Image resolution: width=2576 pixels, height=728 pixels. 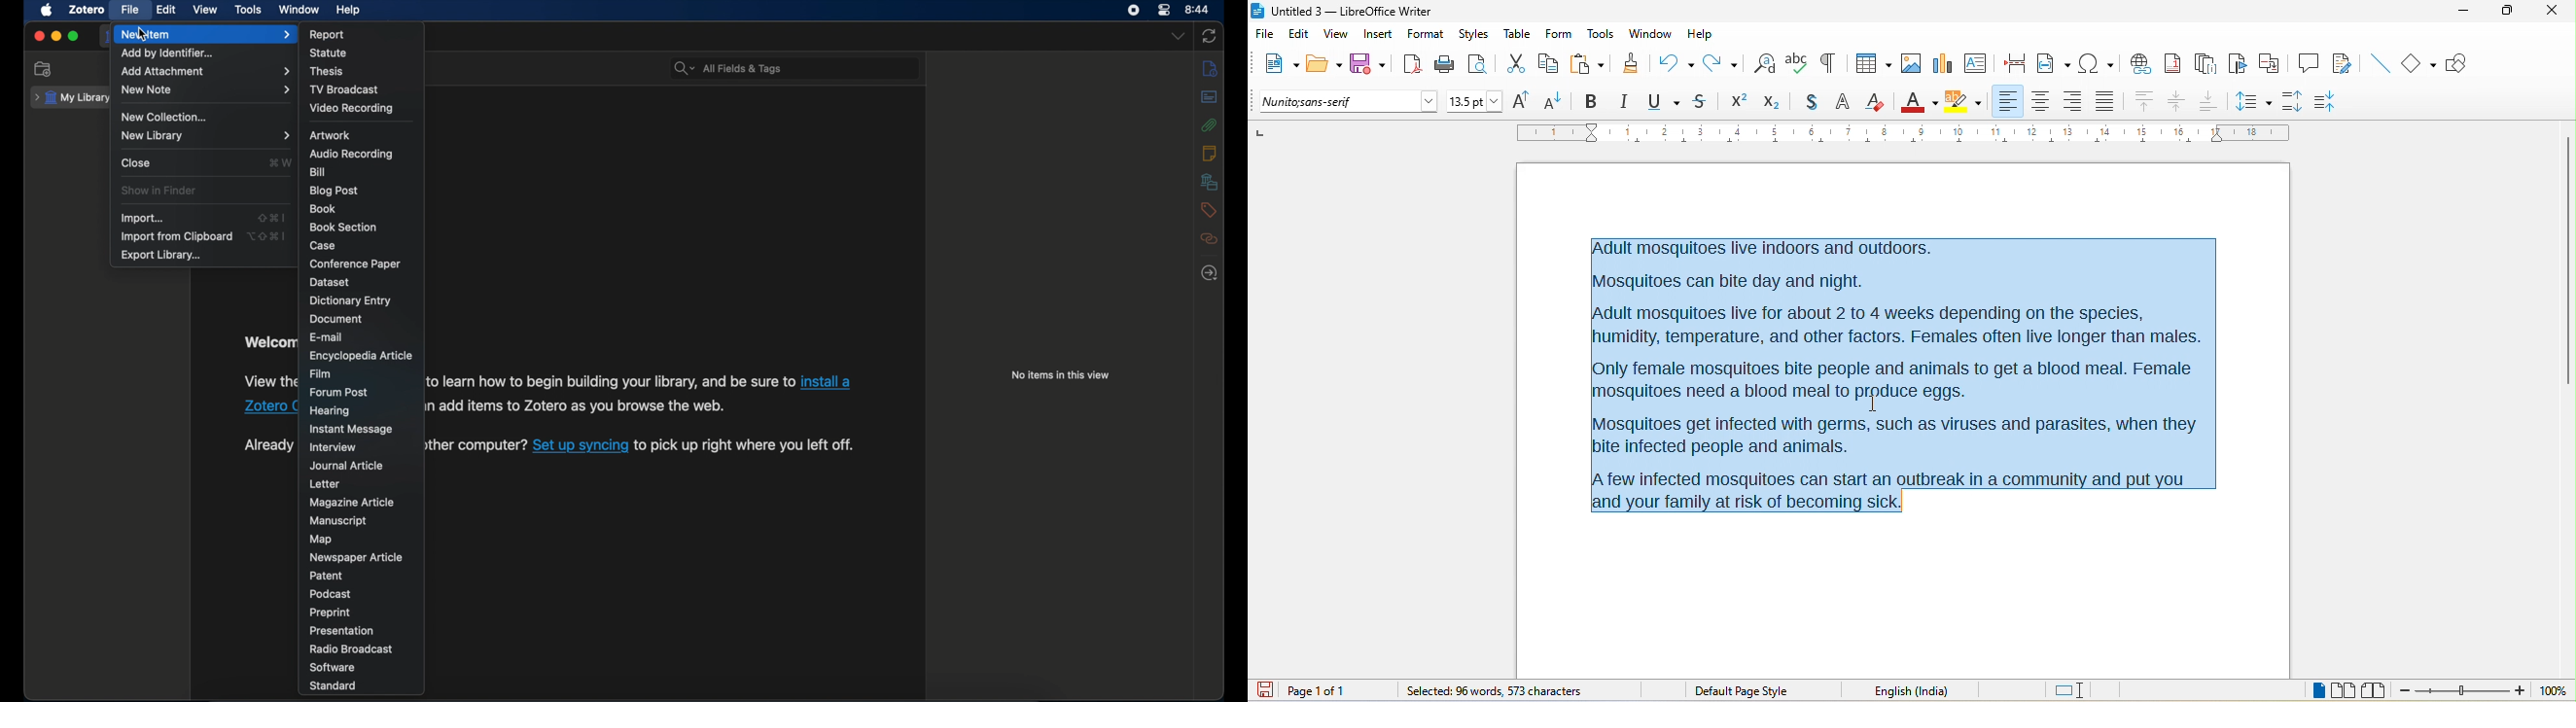 I want to click on font size, so click(x=1475, y=101).